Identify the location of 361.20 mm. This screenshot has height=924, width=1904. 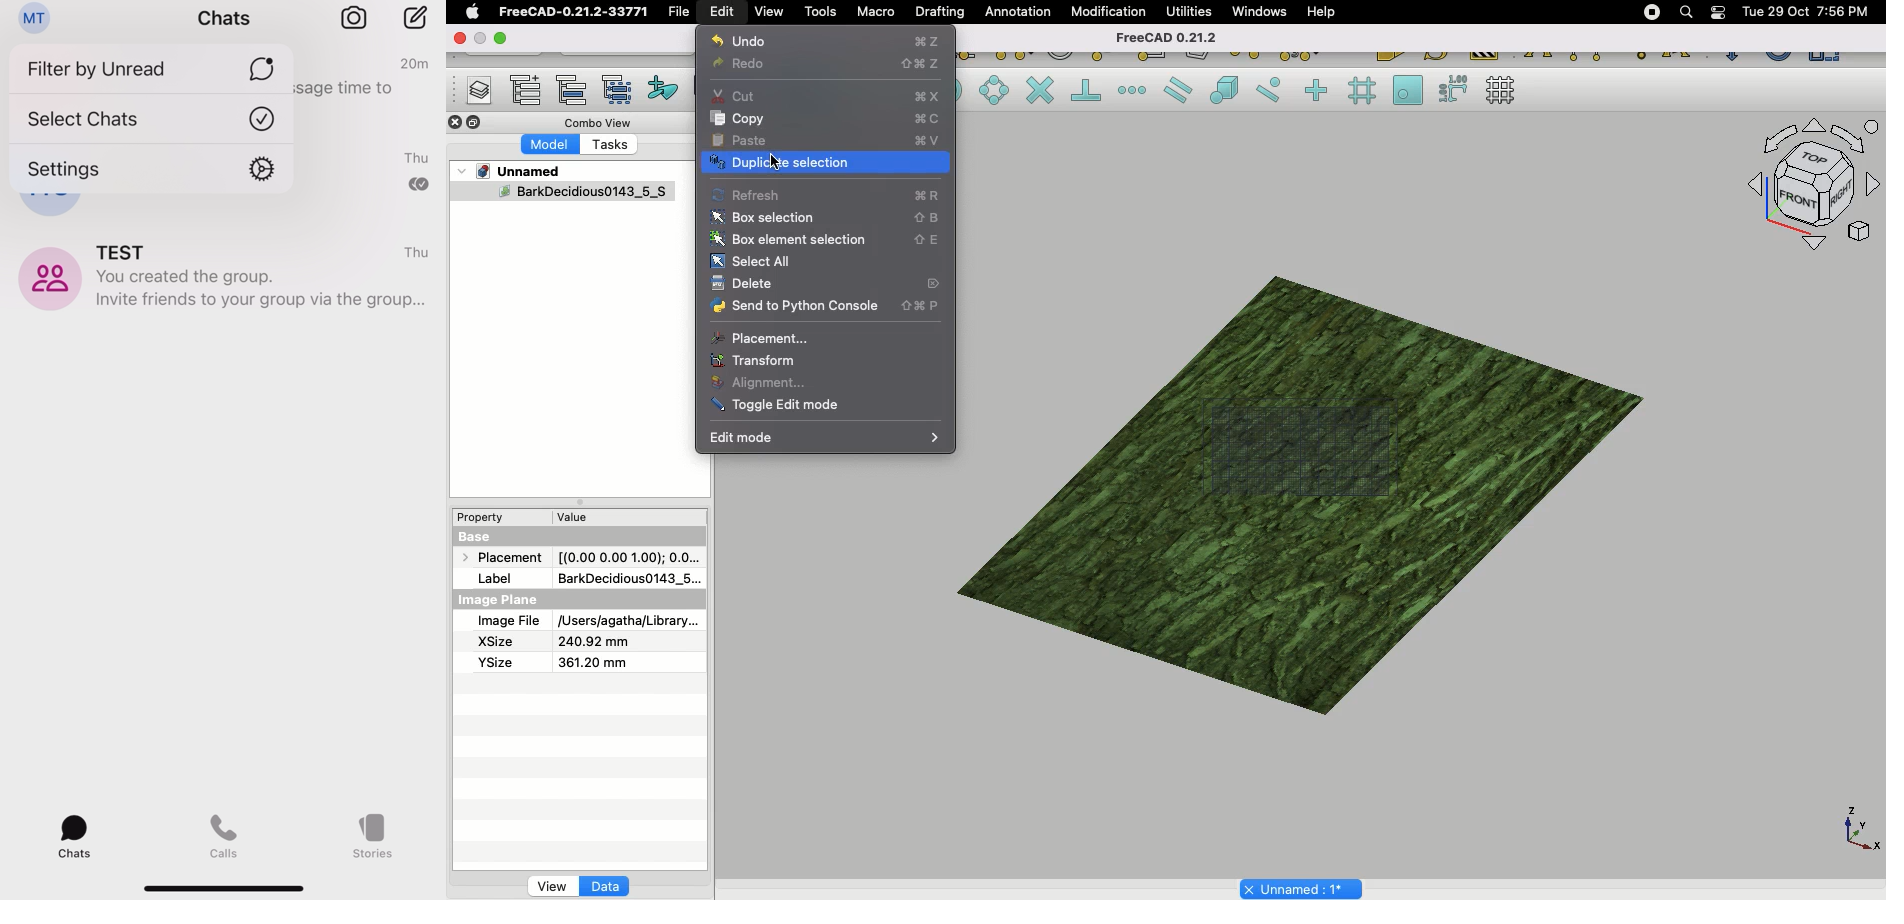
(590, 662).